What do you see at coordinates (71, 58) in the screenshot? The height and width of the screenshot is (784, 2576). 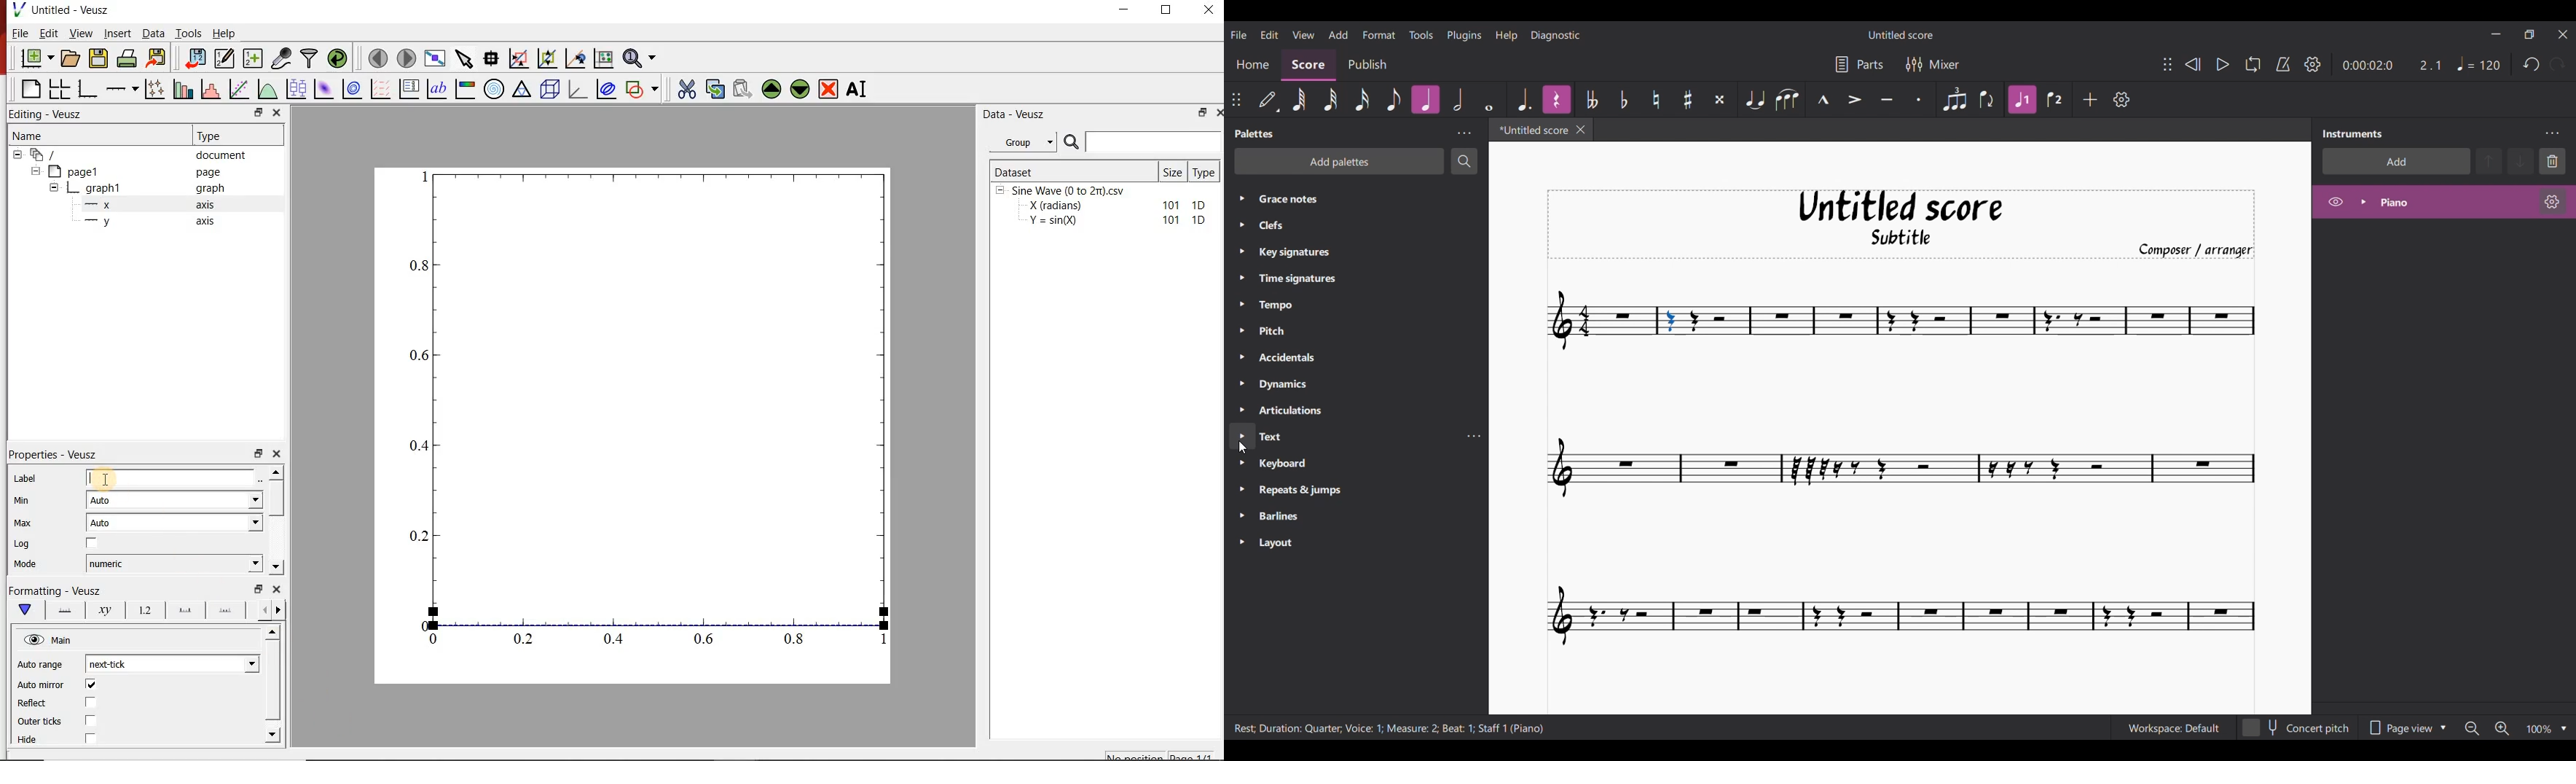 I see `open document` at bounding box center [71, 58].